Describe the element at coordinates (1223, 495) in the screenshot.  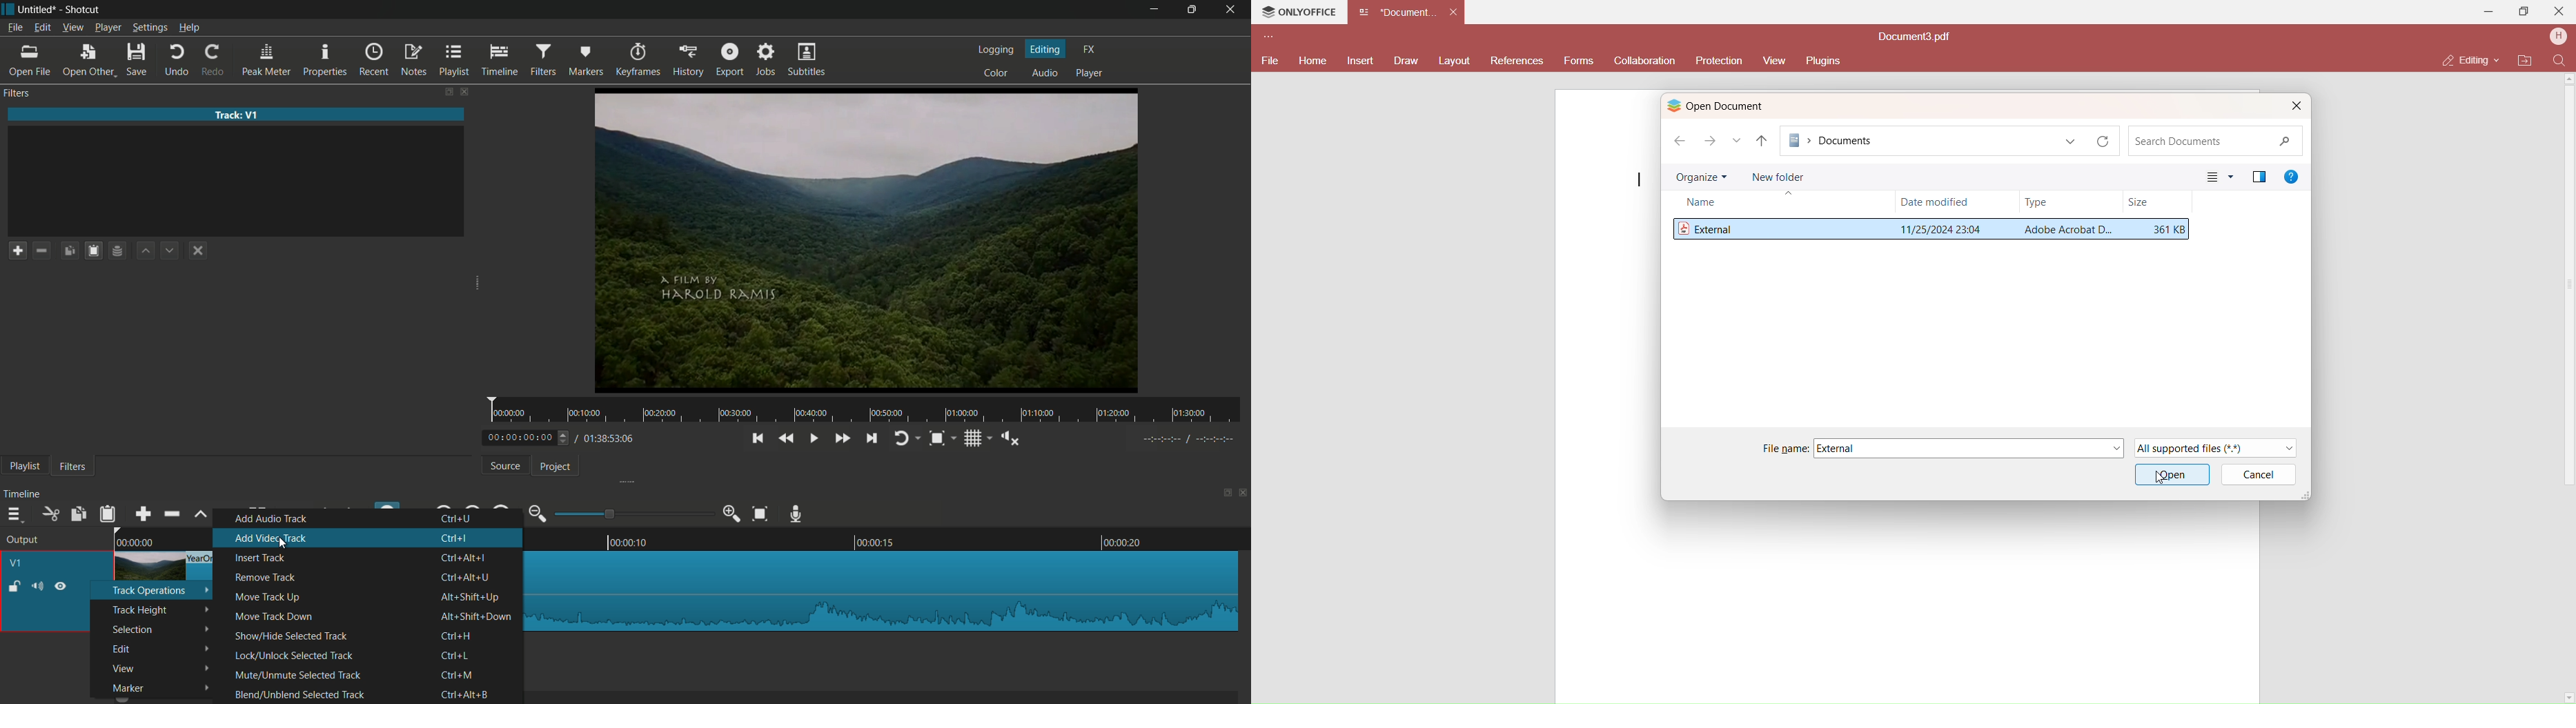
I see `change layout` at that location.